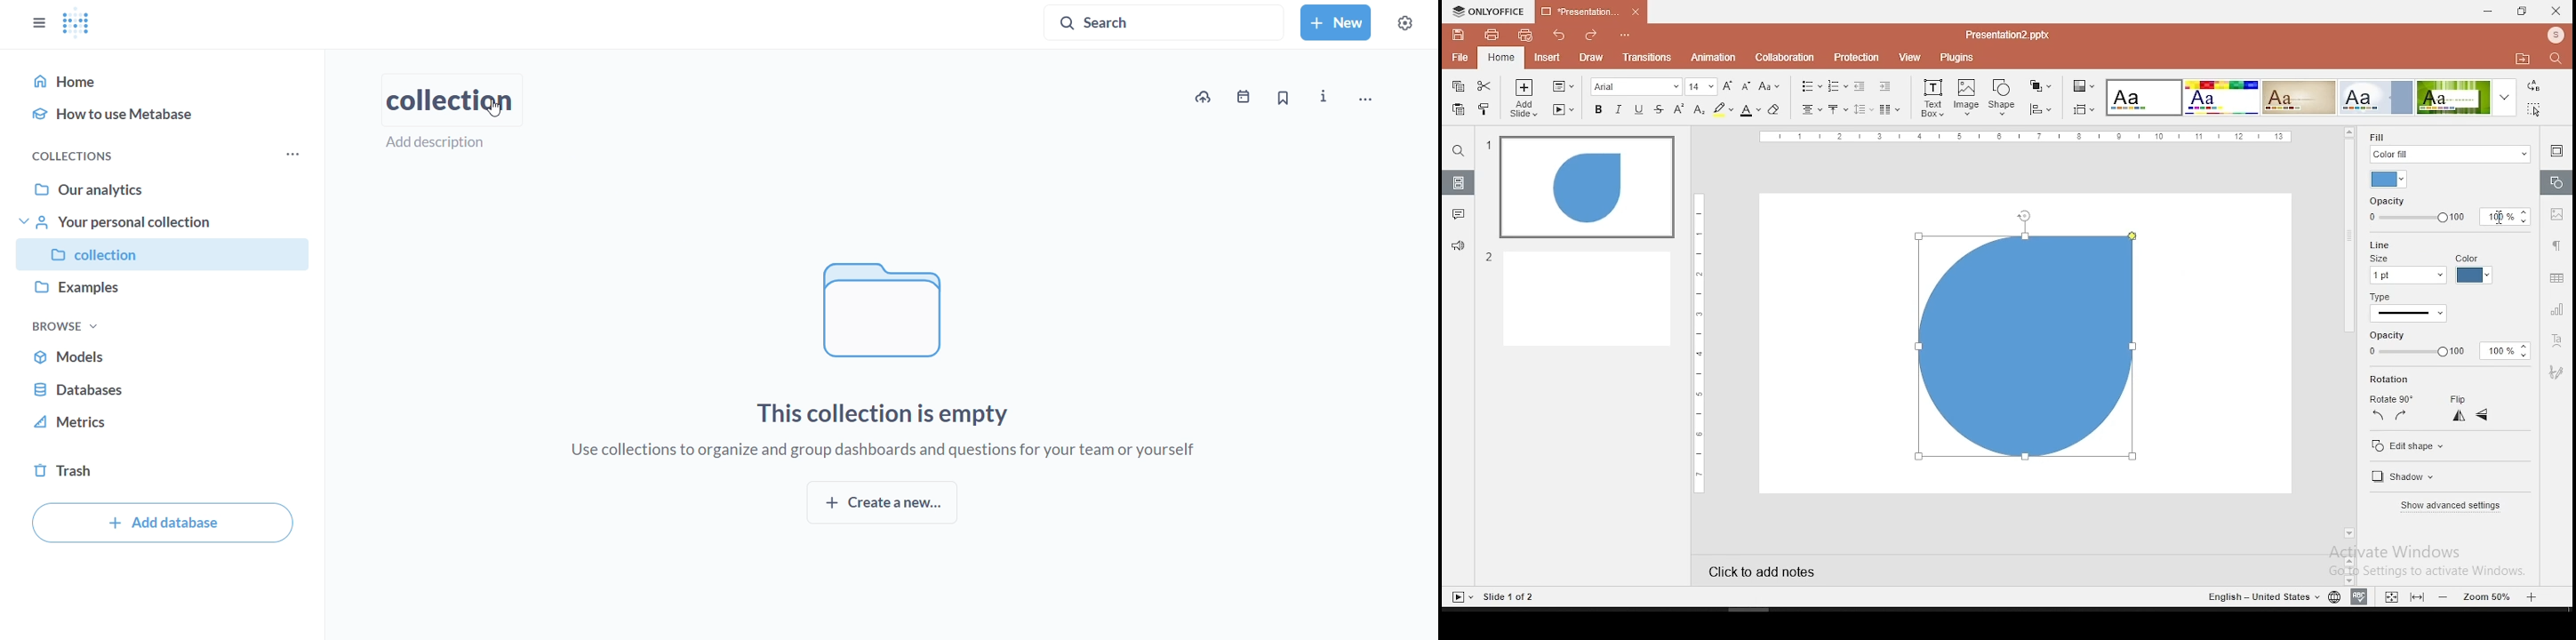 This screenshot has width=2576, height=644. Describe the element at coordinates (1680, 108) in the screenshot. I see `superscript` at that location.